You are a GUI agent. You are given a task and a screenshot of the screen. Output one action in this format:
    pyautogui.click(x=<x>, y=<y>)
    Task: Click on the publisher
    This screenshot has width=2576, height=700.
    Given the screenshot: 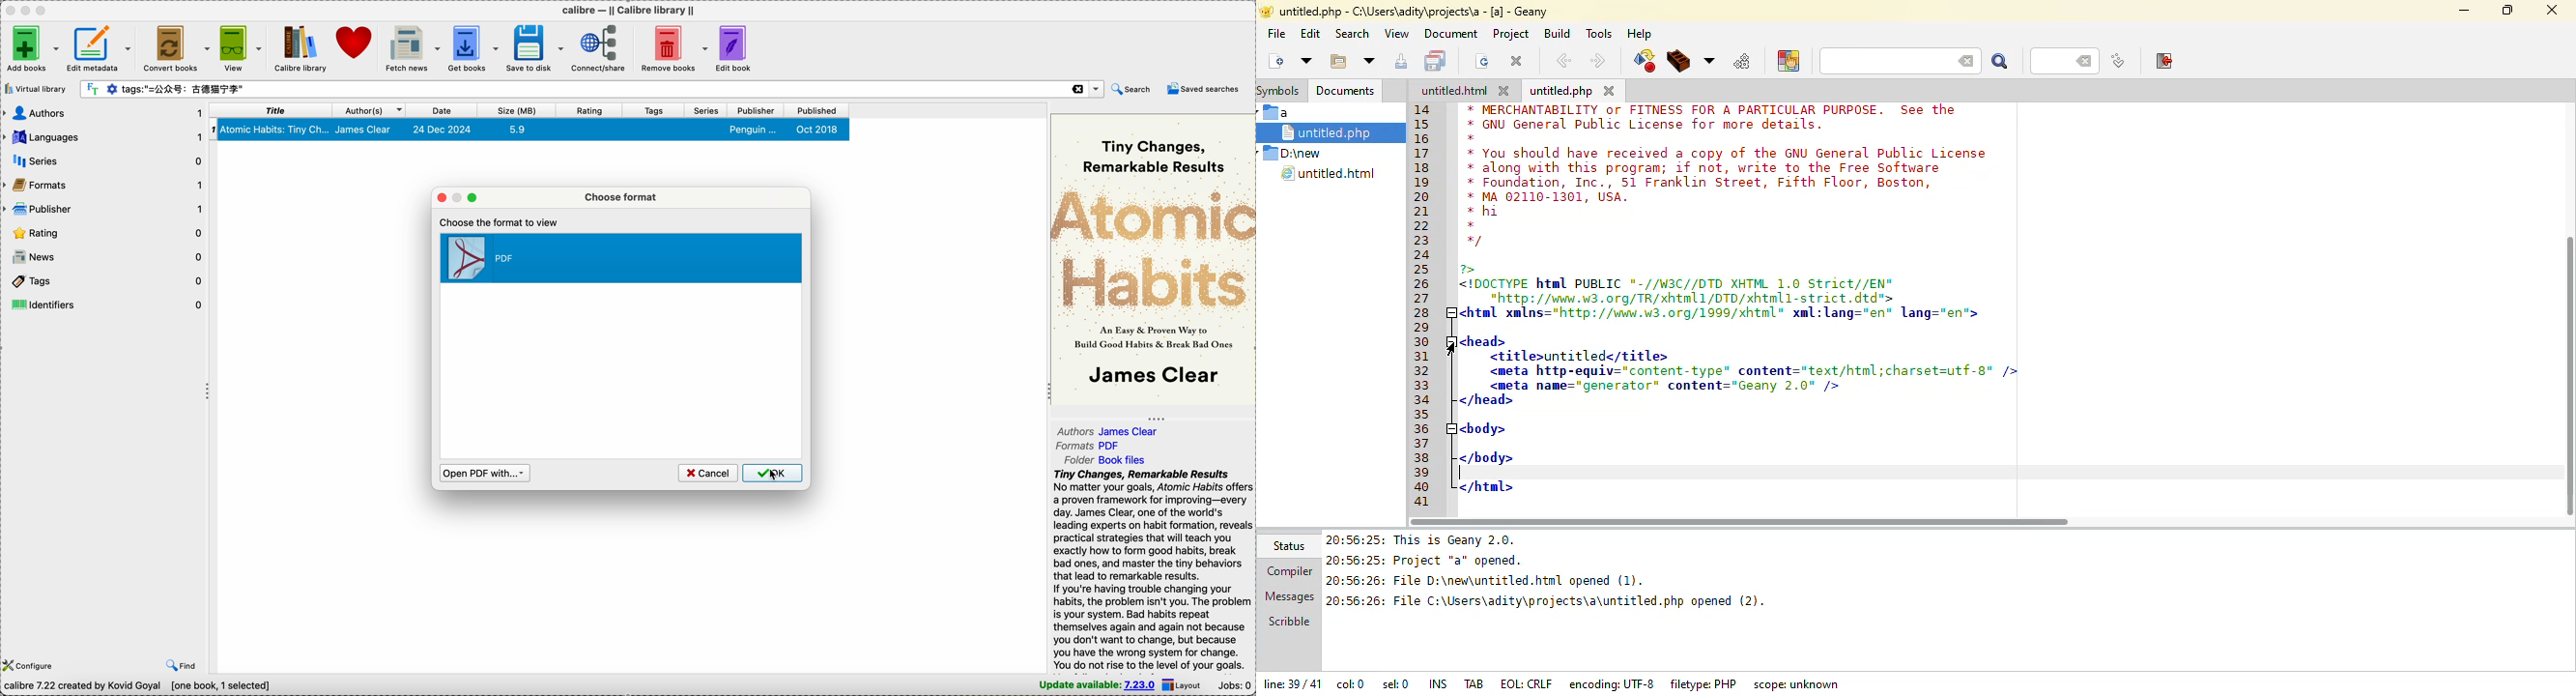 What is the action you would take?
    pyautogui.click(x=758, y=110)
    